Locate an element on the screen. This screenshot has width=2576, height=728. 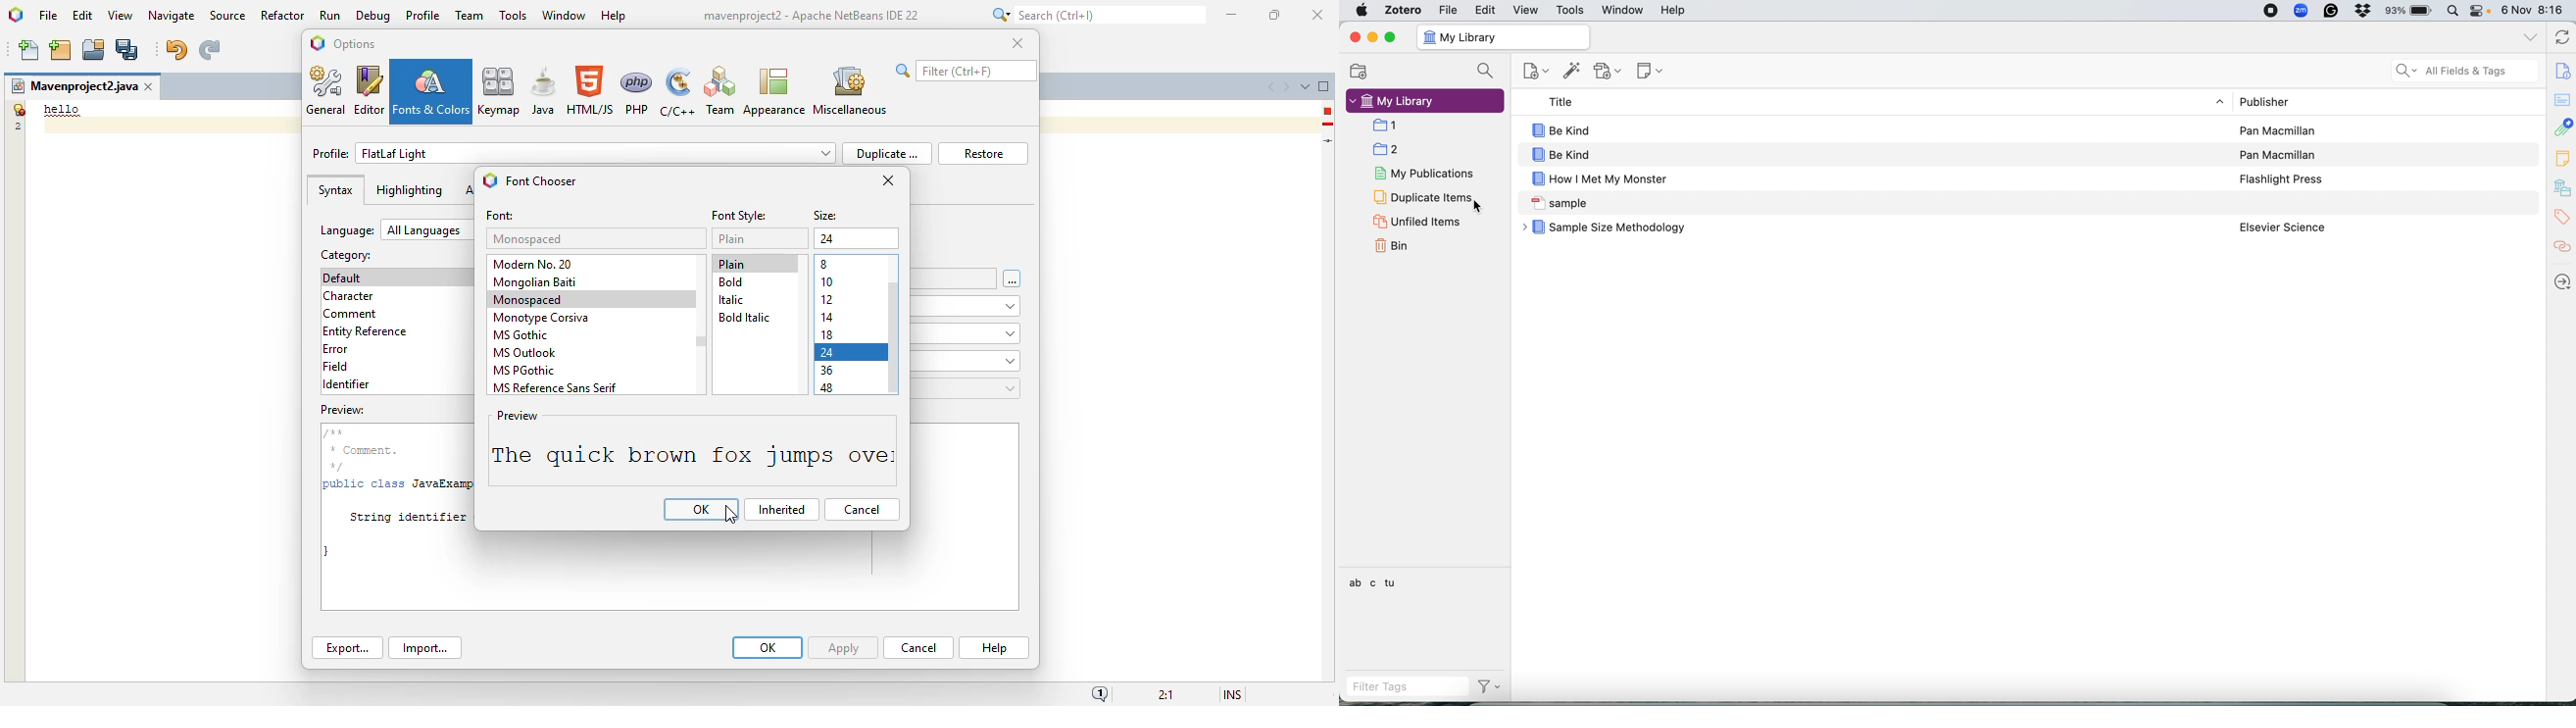
control center is located at coordinates (2482, 11).